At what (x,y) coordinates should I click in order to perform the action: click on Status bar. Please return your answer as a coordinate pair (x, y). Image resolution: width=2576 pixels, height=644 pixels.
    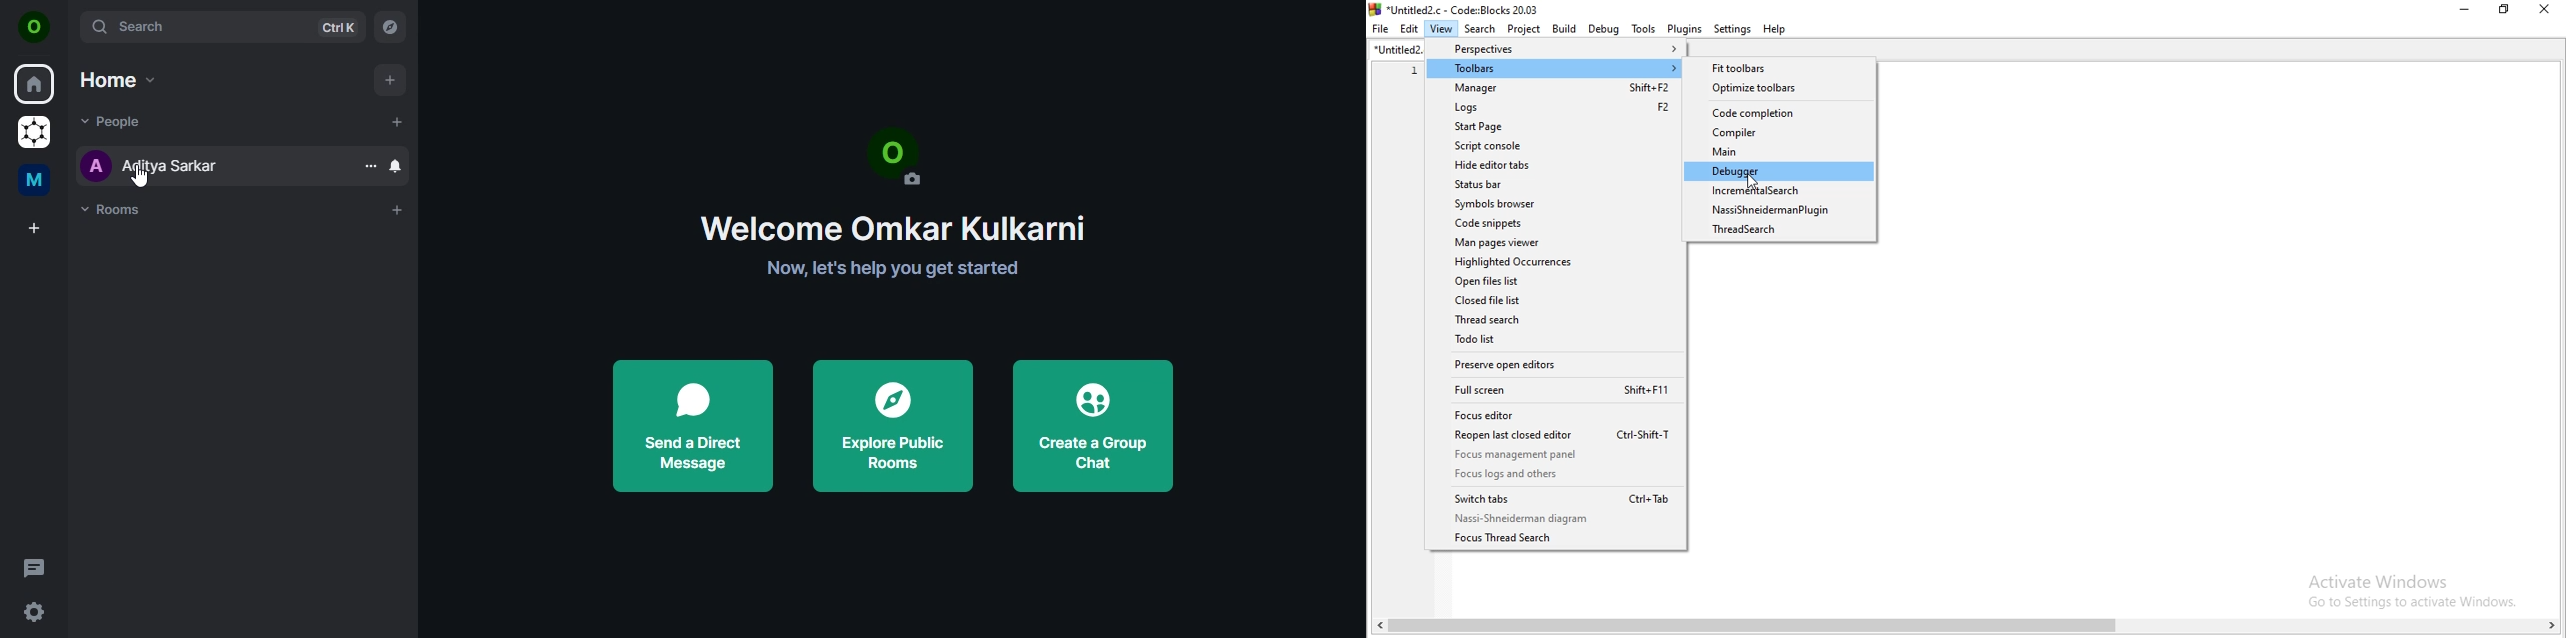
    Looking at the image, I should click on (1551, 185).